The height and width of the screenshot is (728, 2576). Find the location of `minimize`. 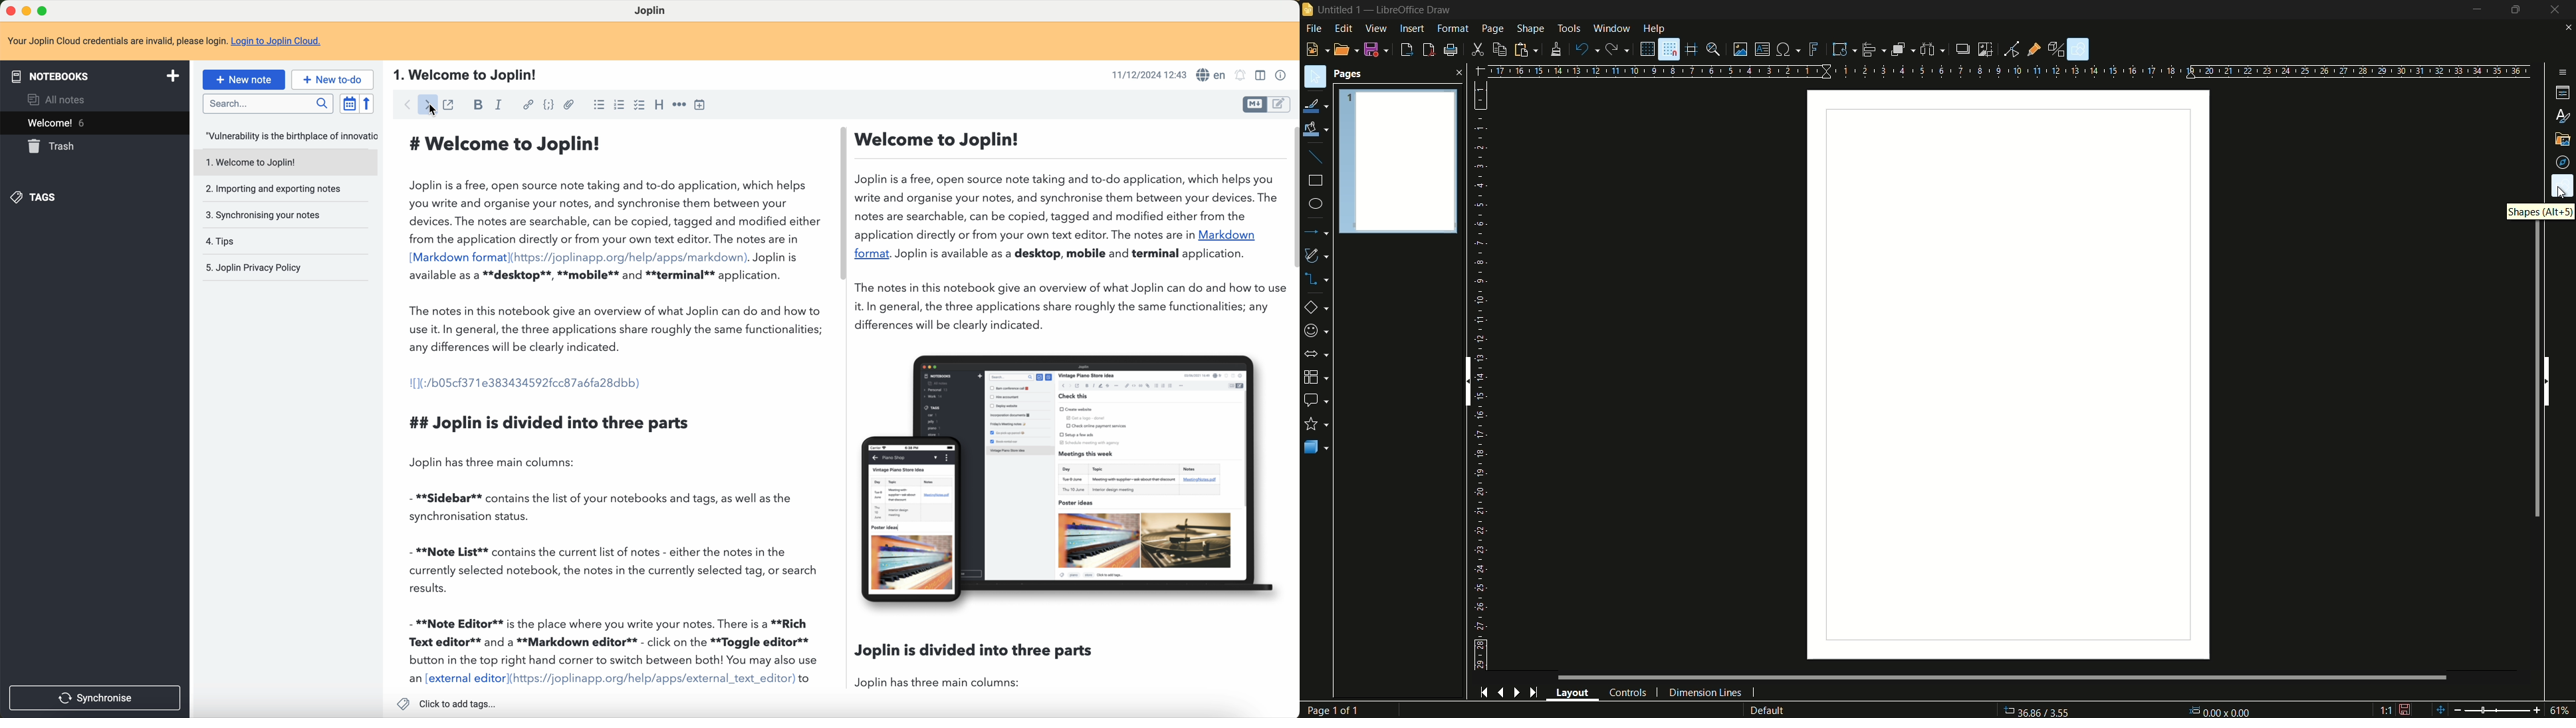

minimize is located at coordinates (28, 10).